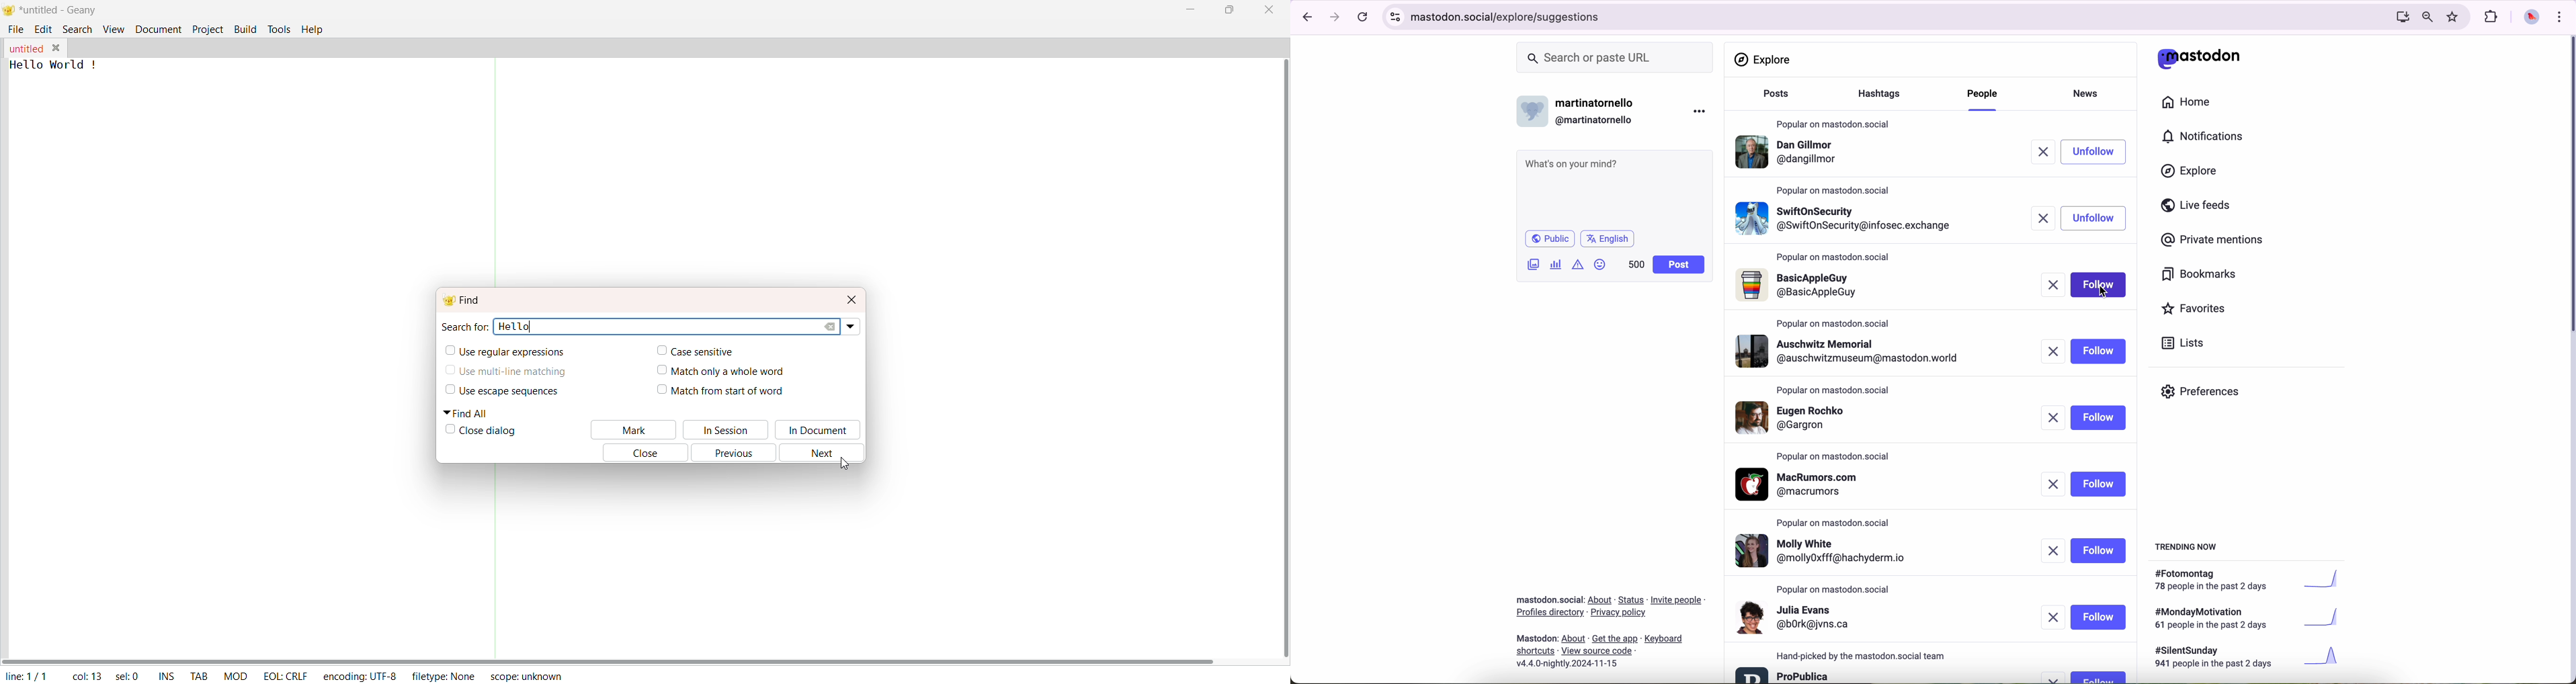 The width and height of the screenshot is (2576, 700). What do you see at coordinates (2199, 276) in the screenshot?
I see `bookmarks` at bounding box center [2199, 276].